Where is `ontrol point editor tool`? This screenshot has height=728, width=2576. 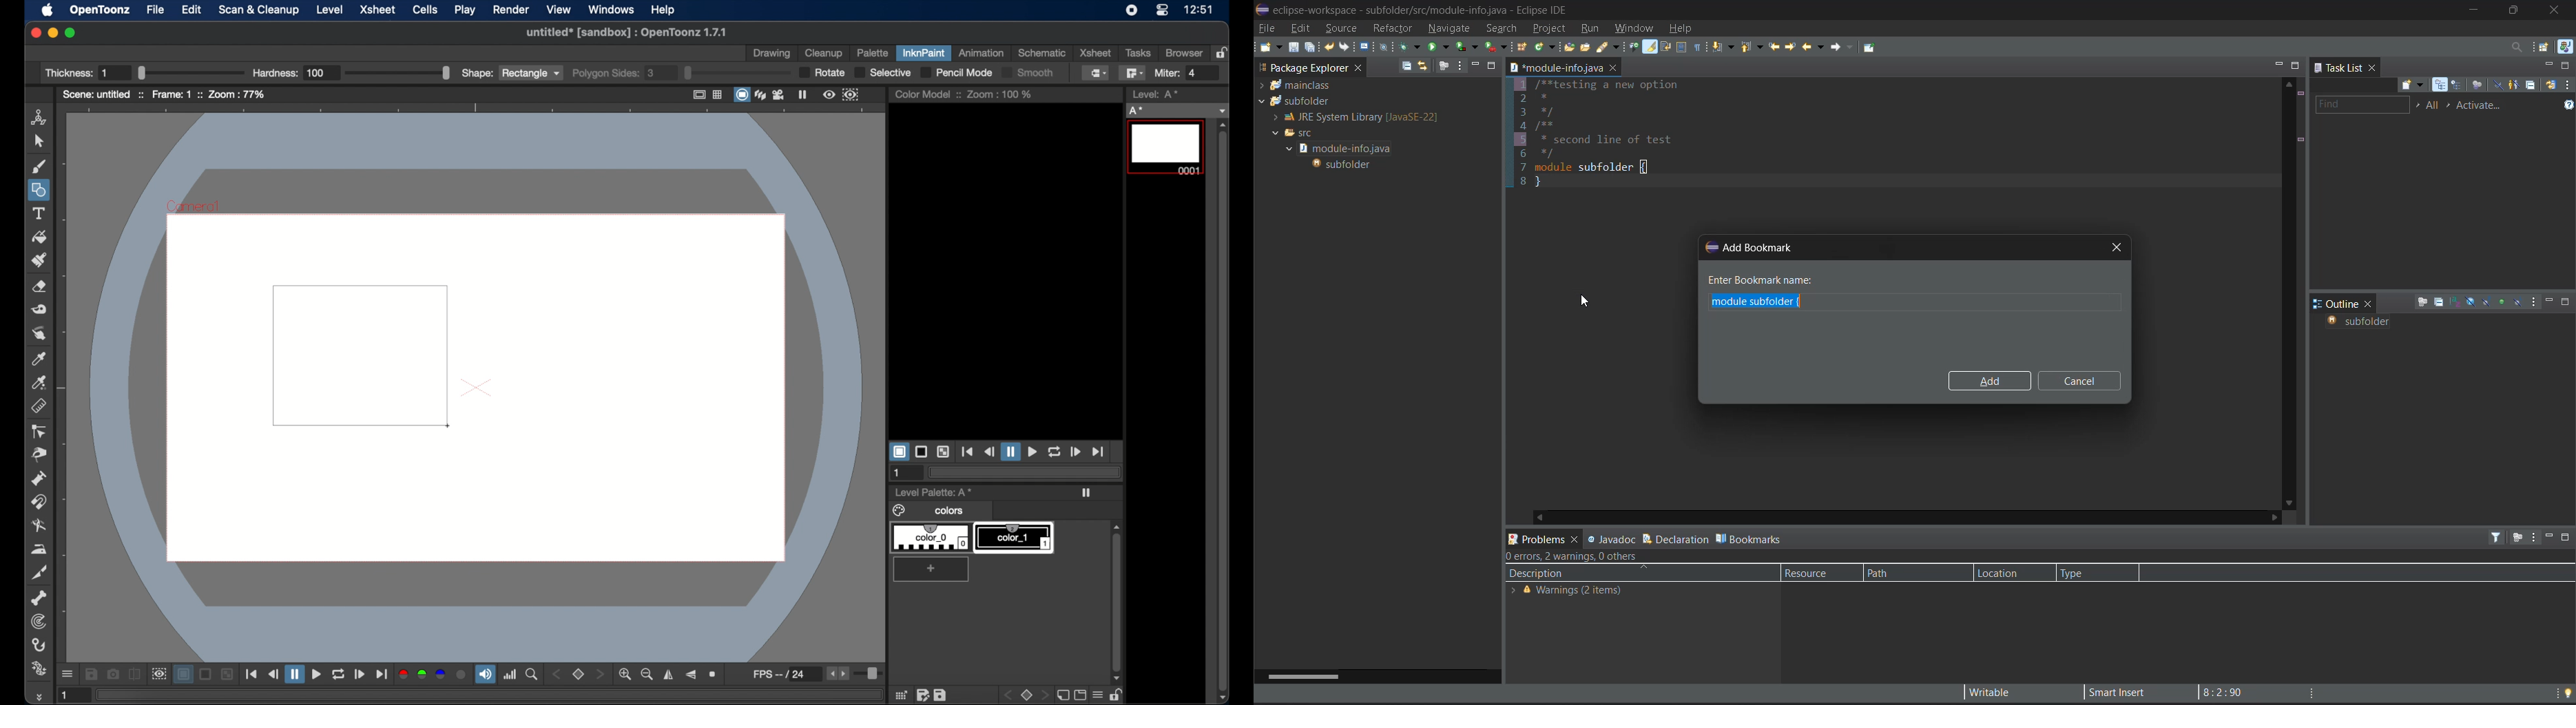
ontrol point editor tool is located at coordinates (39, 431).